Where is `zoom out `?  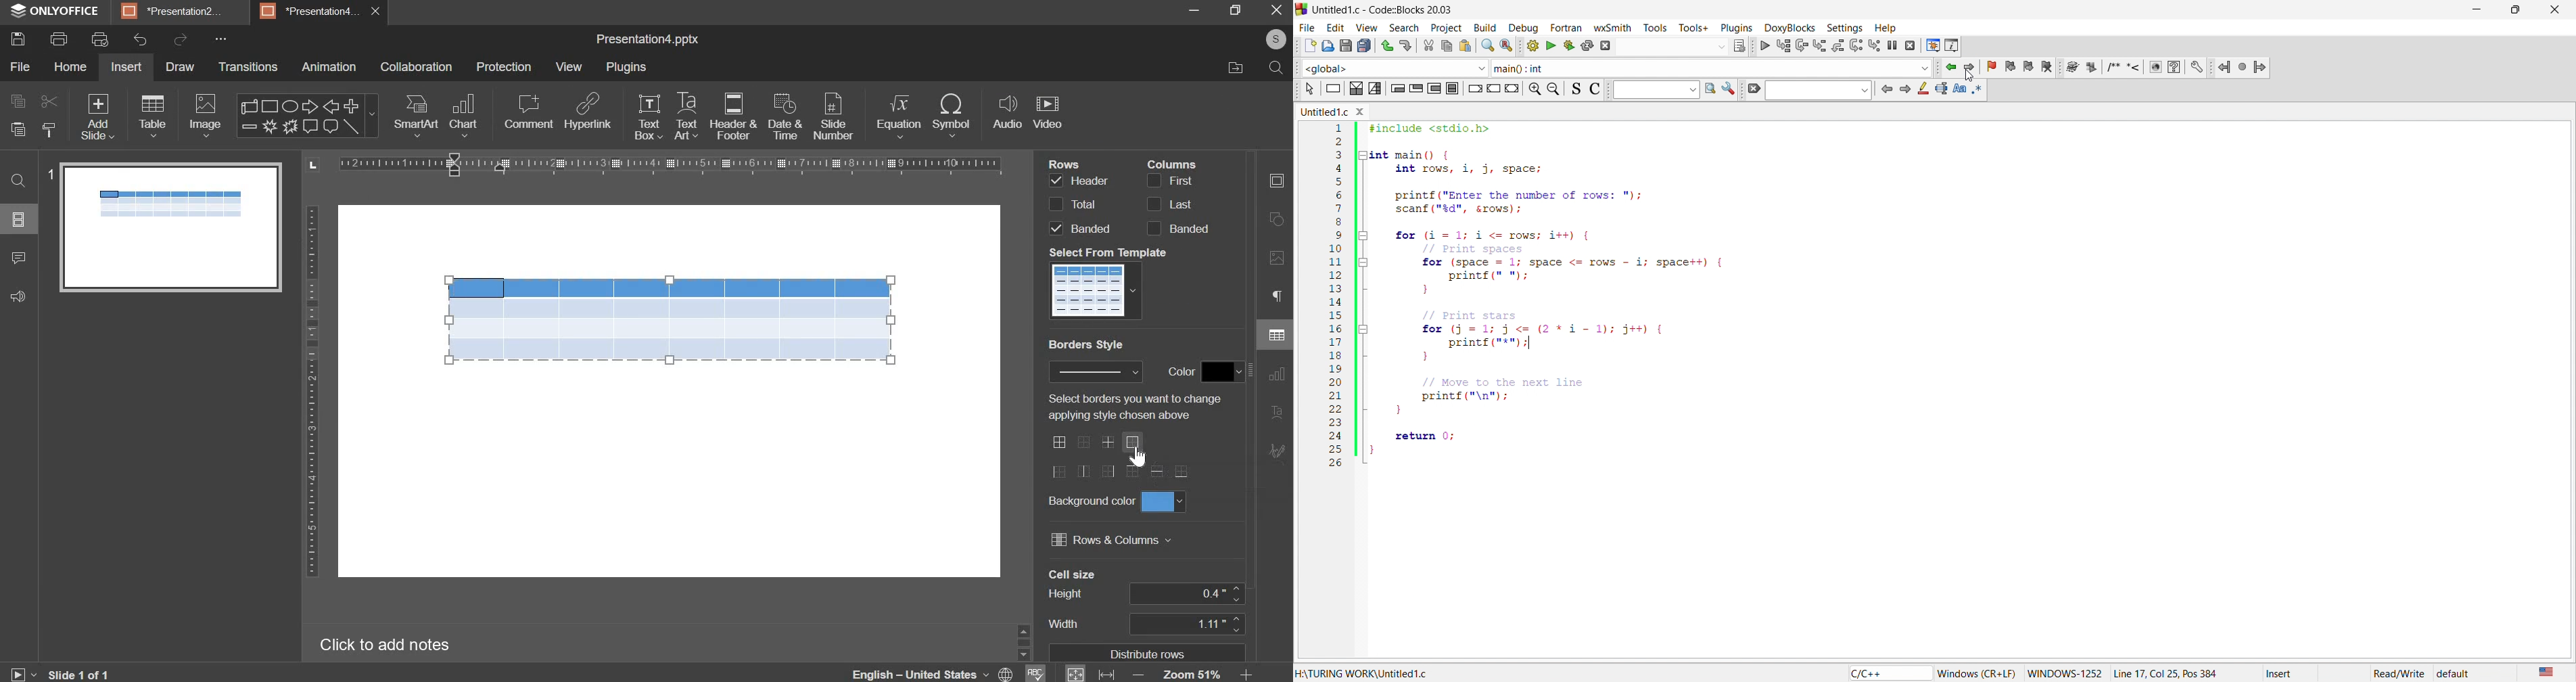
zoom out  is located at coordinates (1555, 89).